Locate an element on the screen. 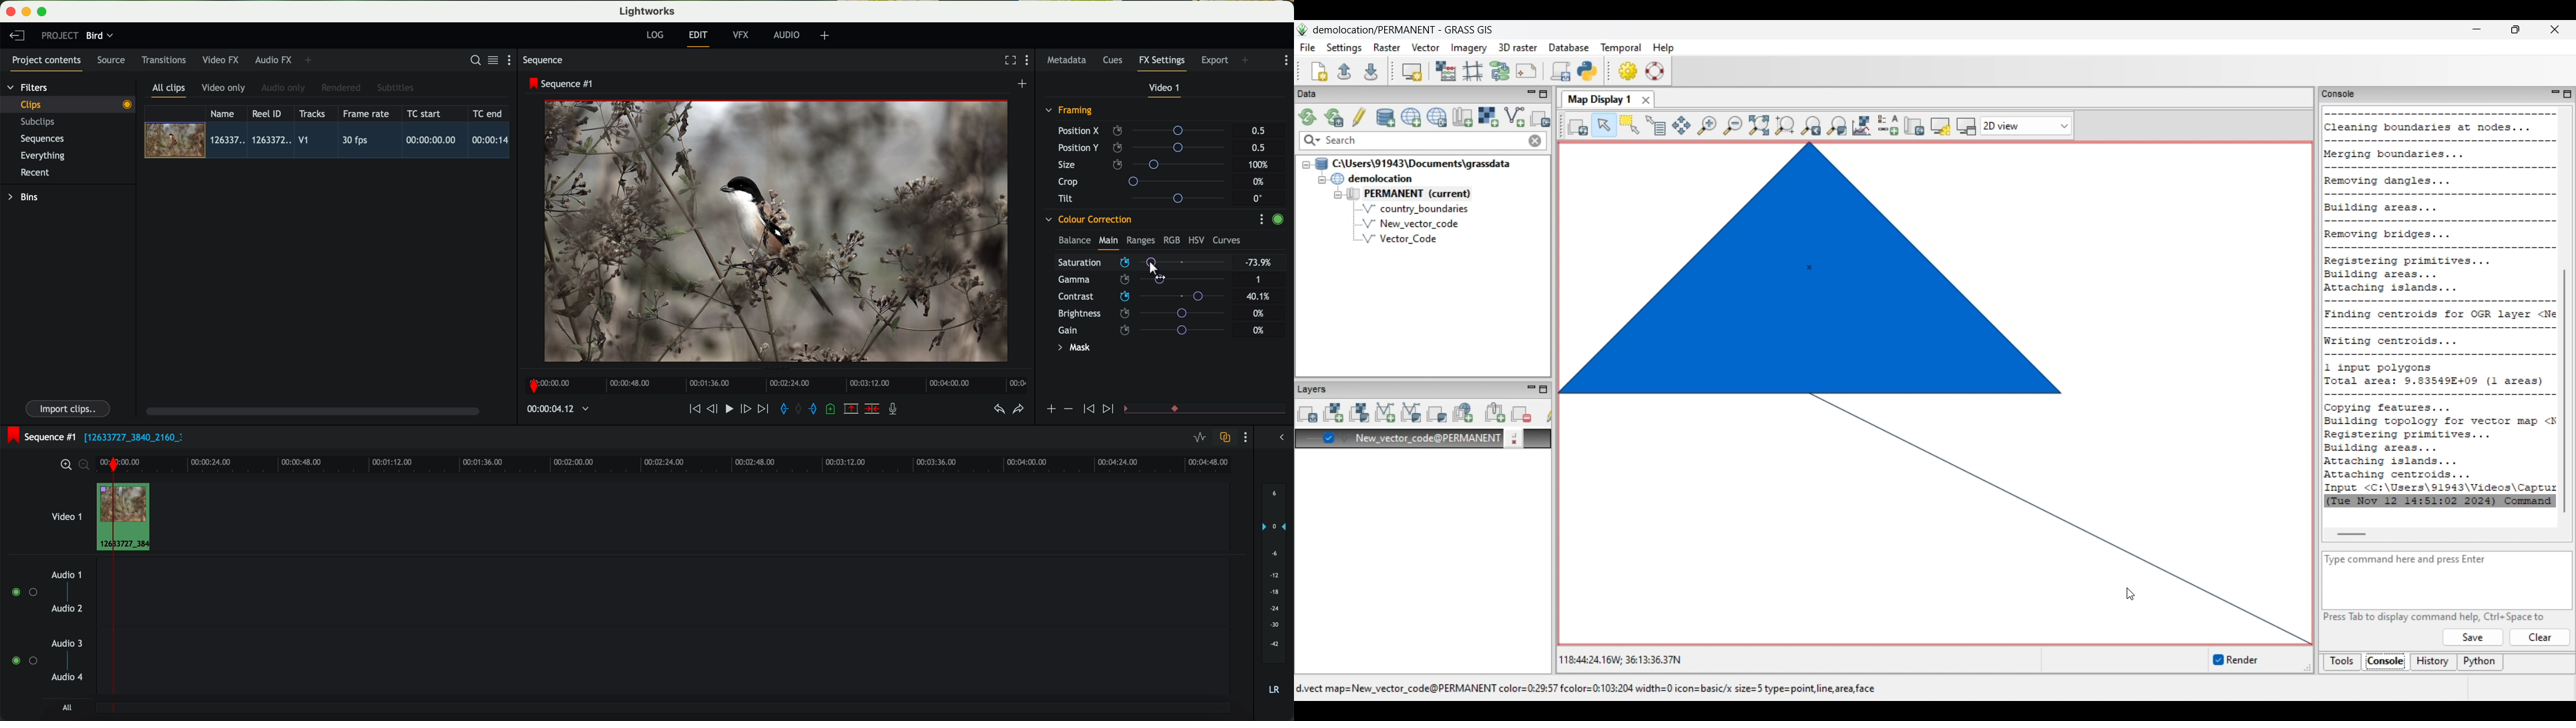 This screenshot has height=728, width=2576. add, remove and create layouts is located at coordinates (827, 36).